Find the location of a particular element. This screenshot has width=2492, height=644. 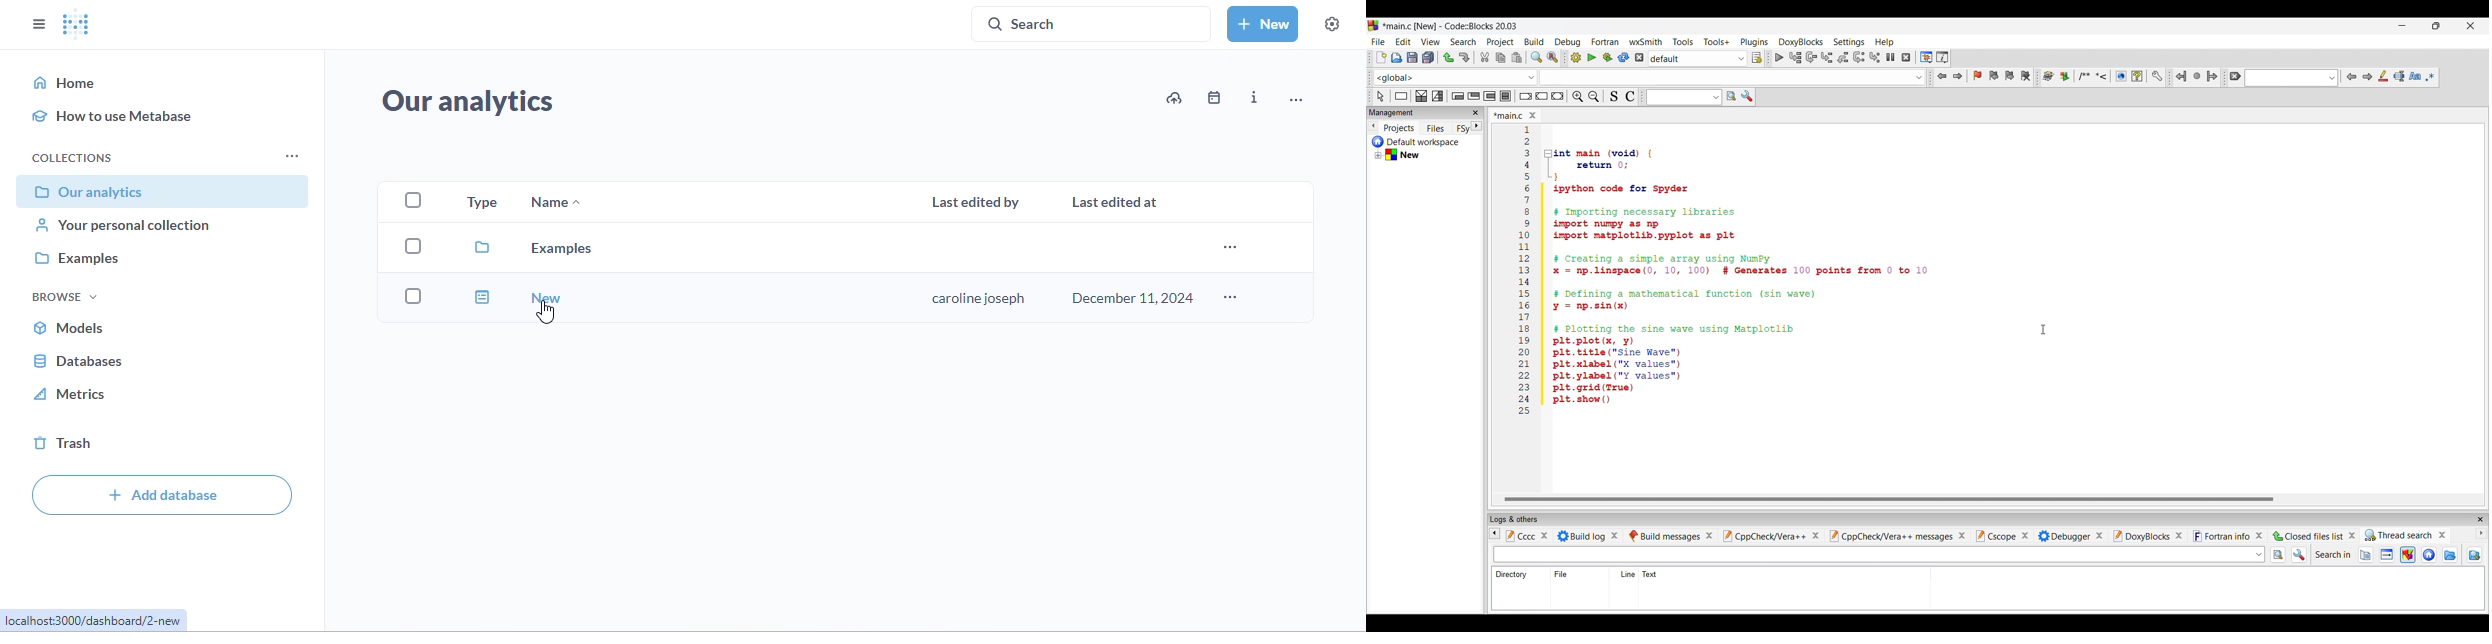

jump forward is located at coordinates (1961, 77).